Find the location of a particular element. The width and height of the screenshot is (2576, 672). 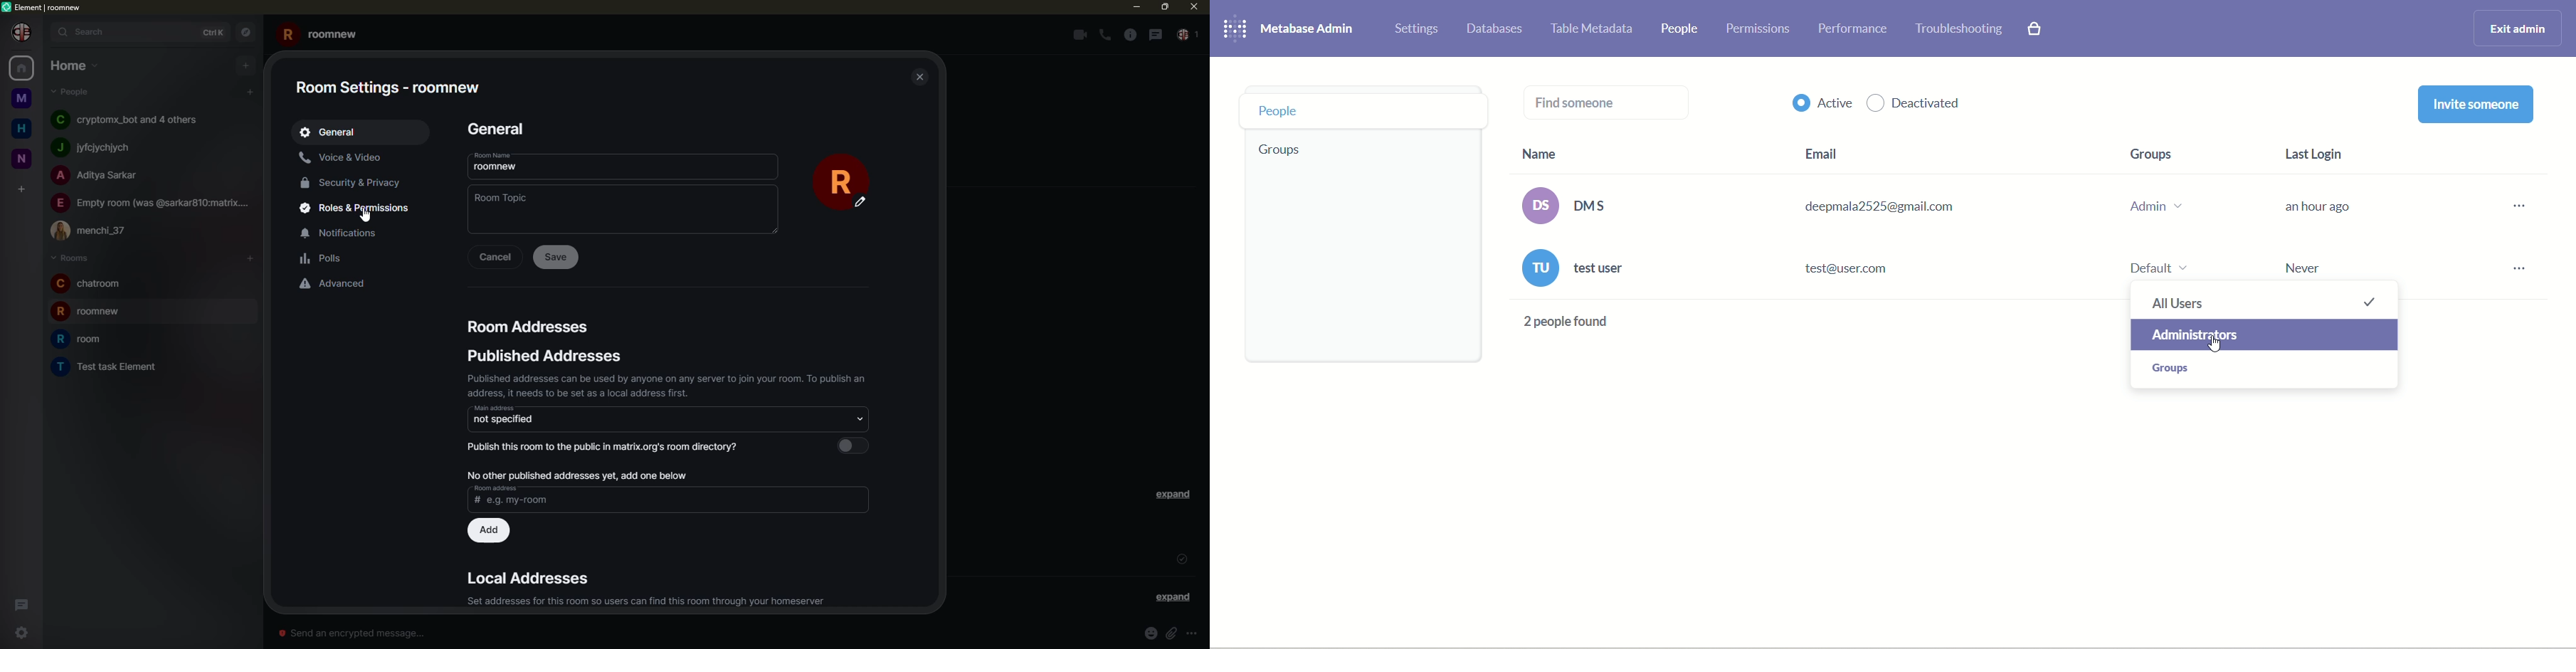

settings is located at coordinates (1417, 30).